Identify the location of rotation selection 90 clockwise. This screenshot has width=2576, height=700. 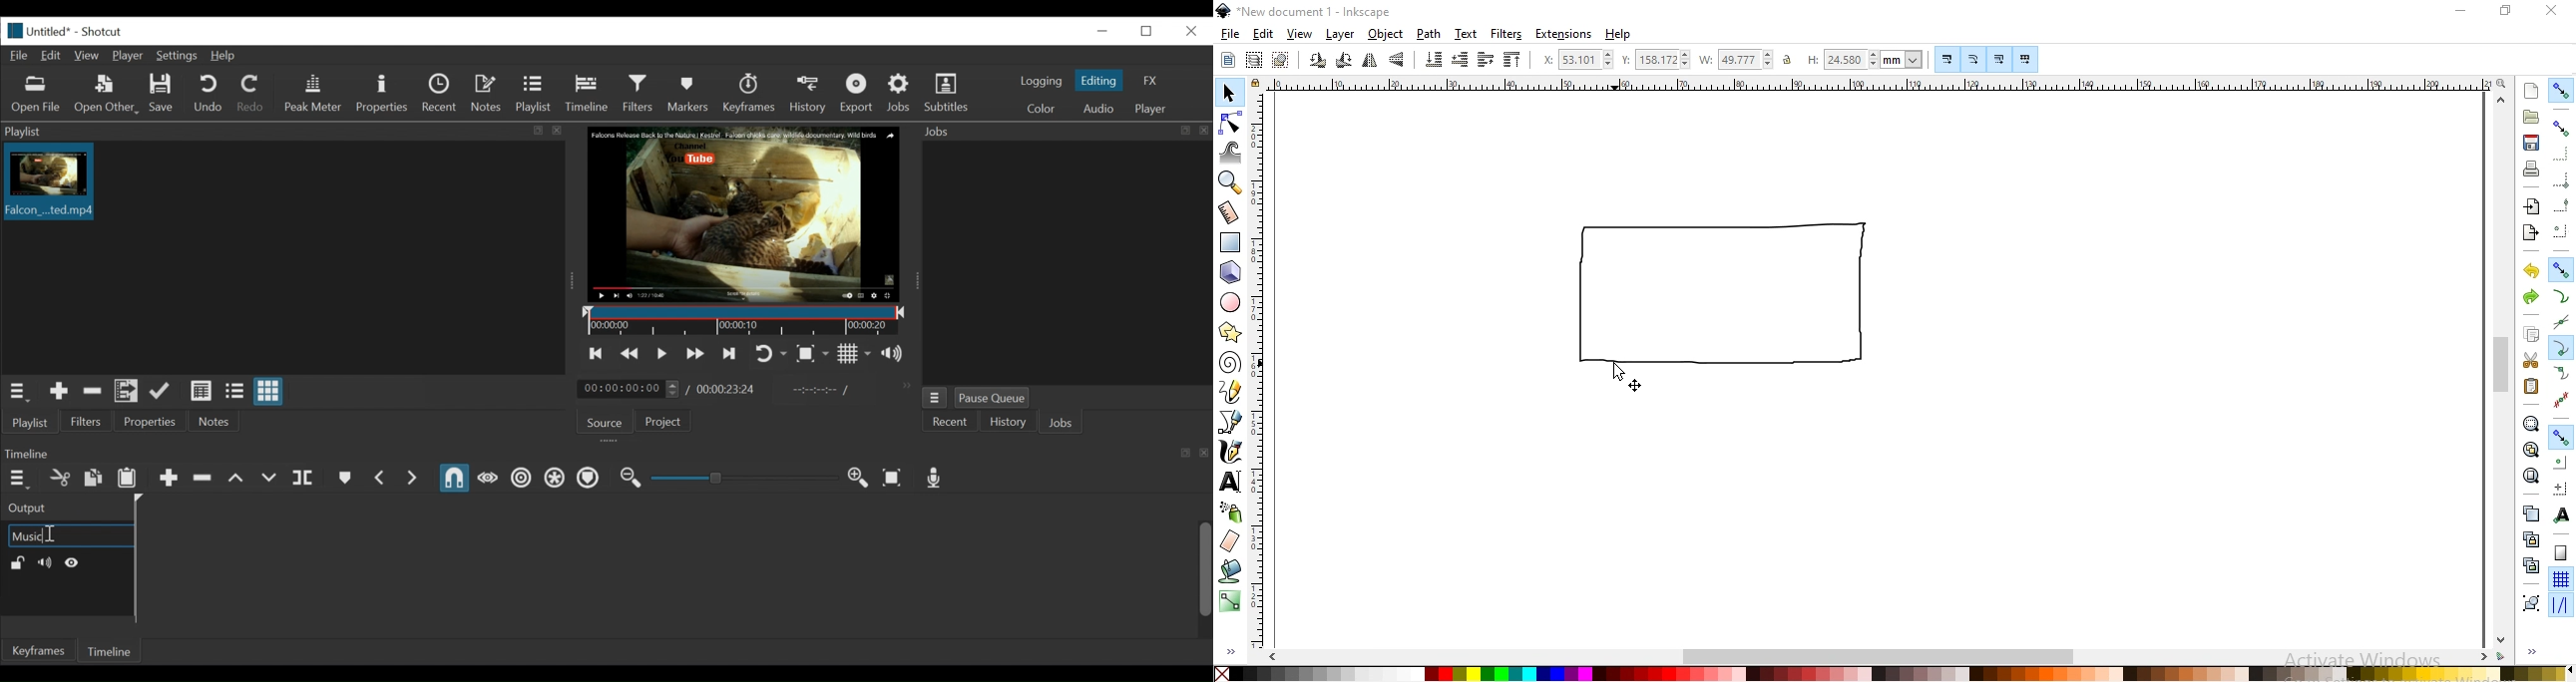
(1345, 60).